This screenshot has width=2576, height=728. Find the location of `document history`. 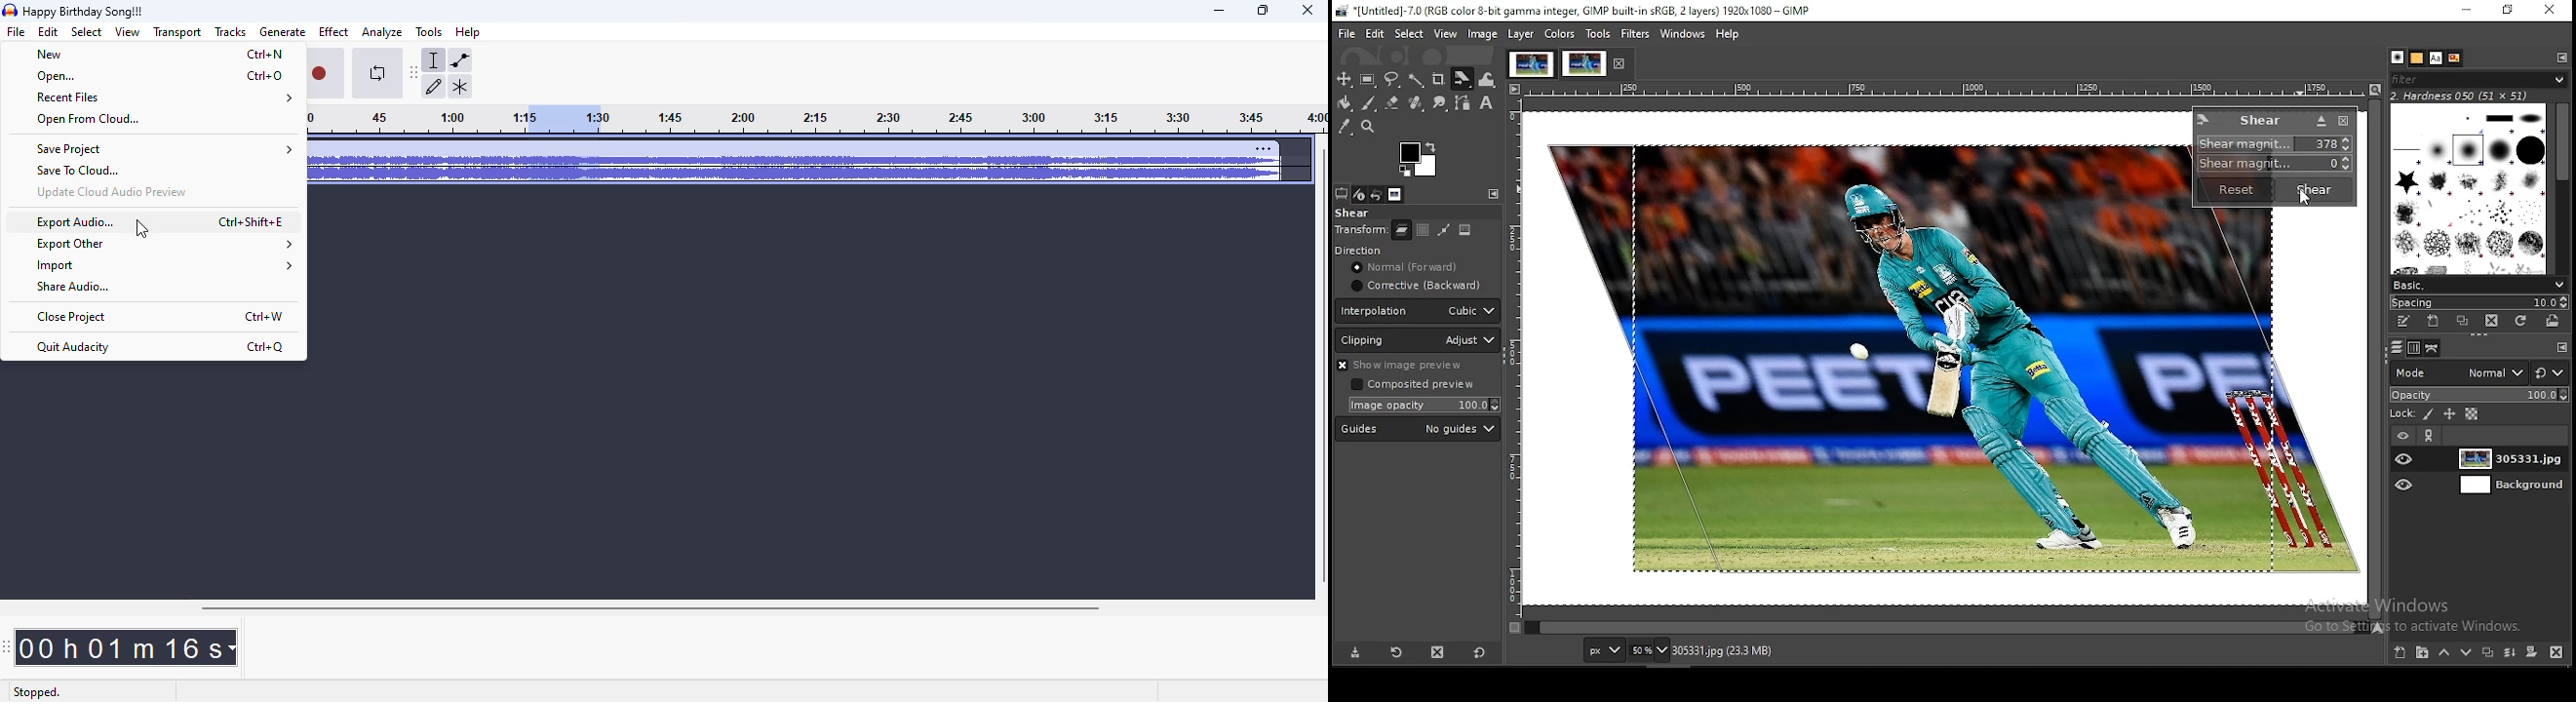

document history is located at coordinates (2452, 58).